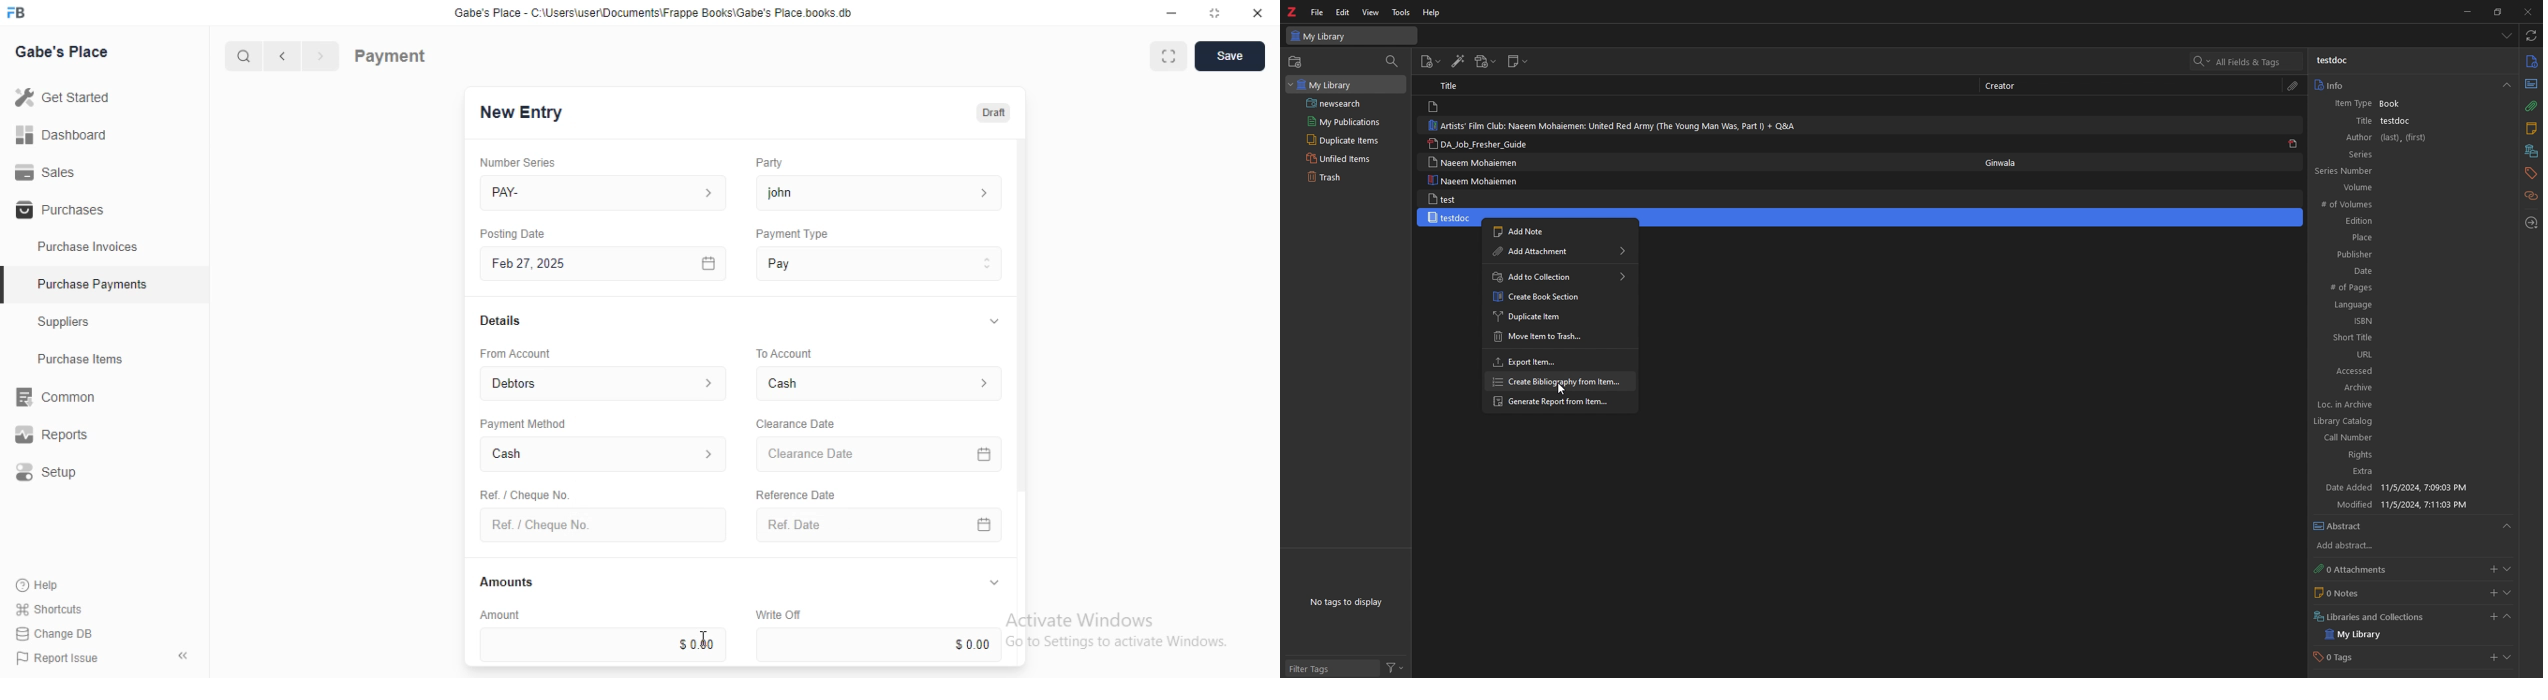  What do you see at coordinates (1559, 403) in the screenshot?
I see `generate report` at bounding box center [1559, 403].